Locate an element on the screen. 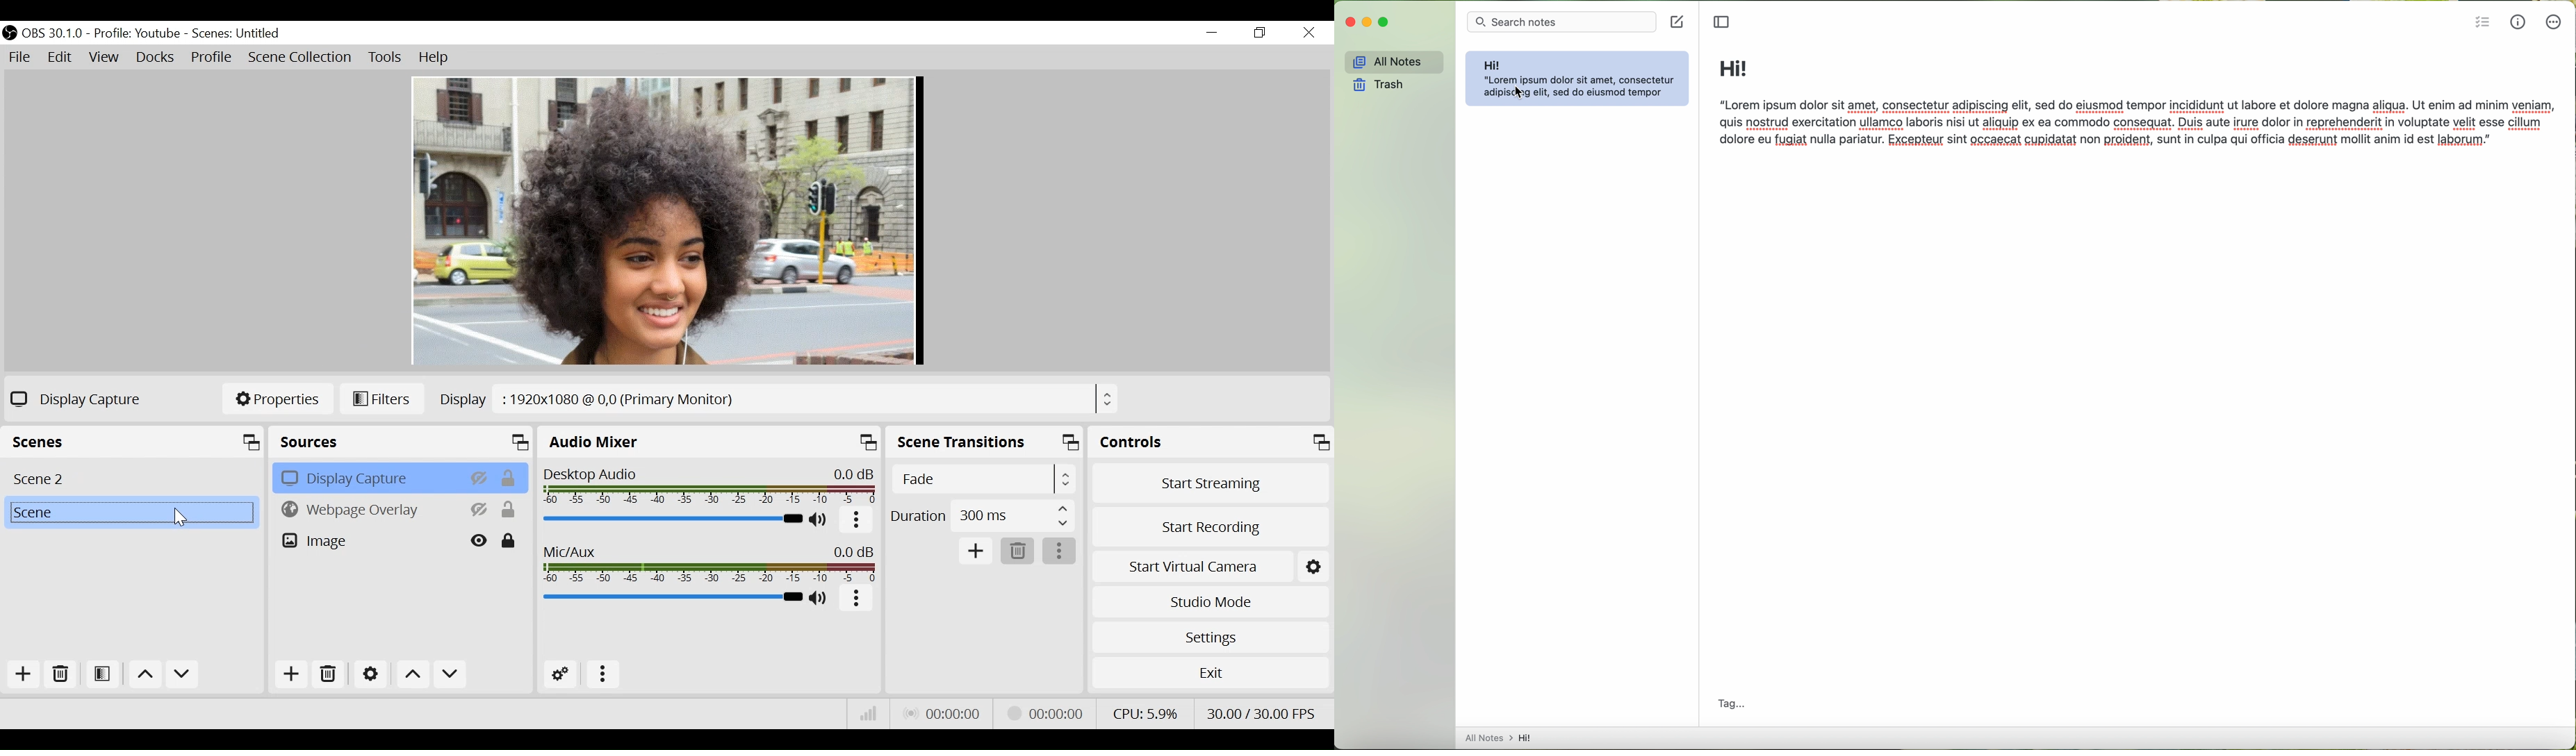  Mic/Aux is located at coordinates (671, 597).